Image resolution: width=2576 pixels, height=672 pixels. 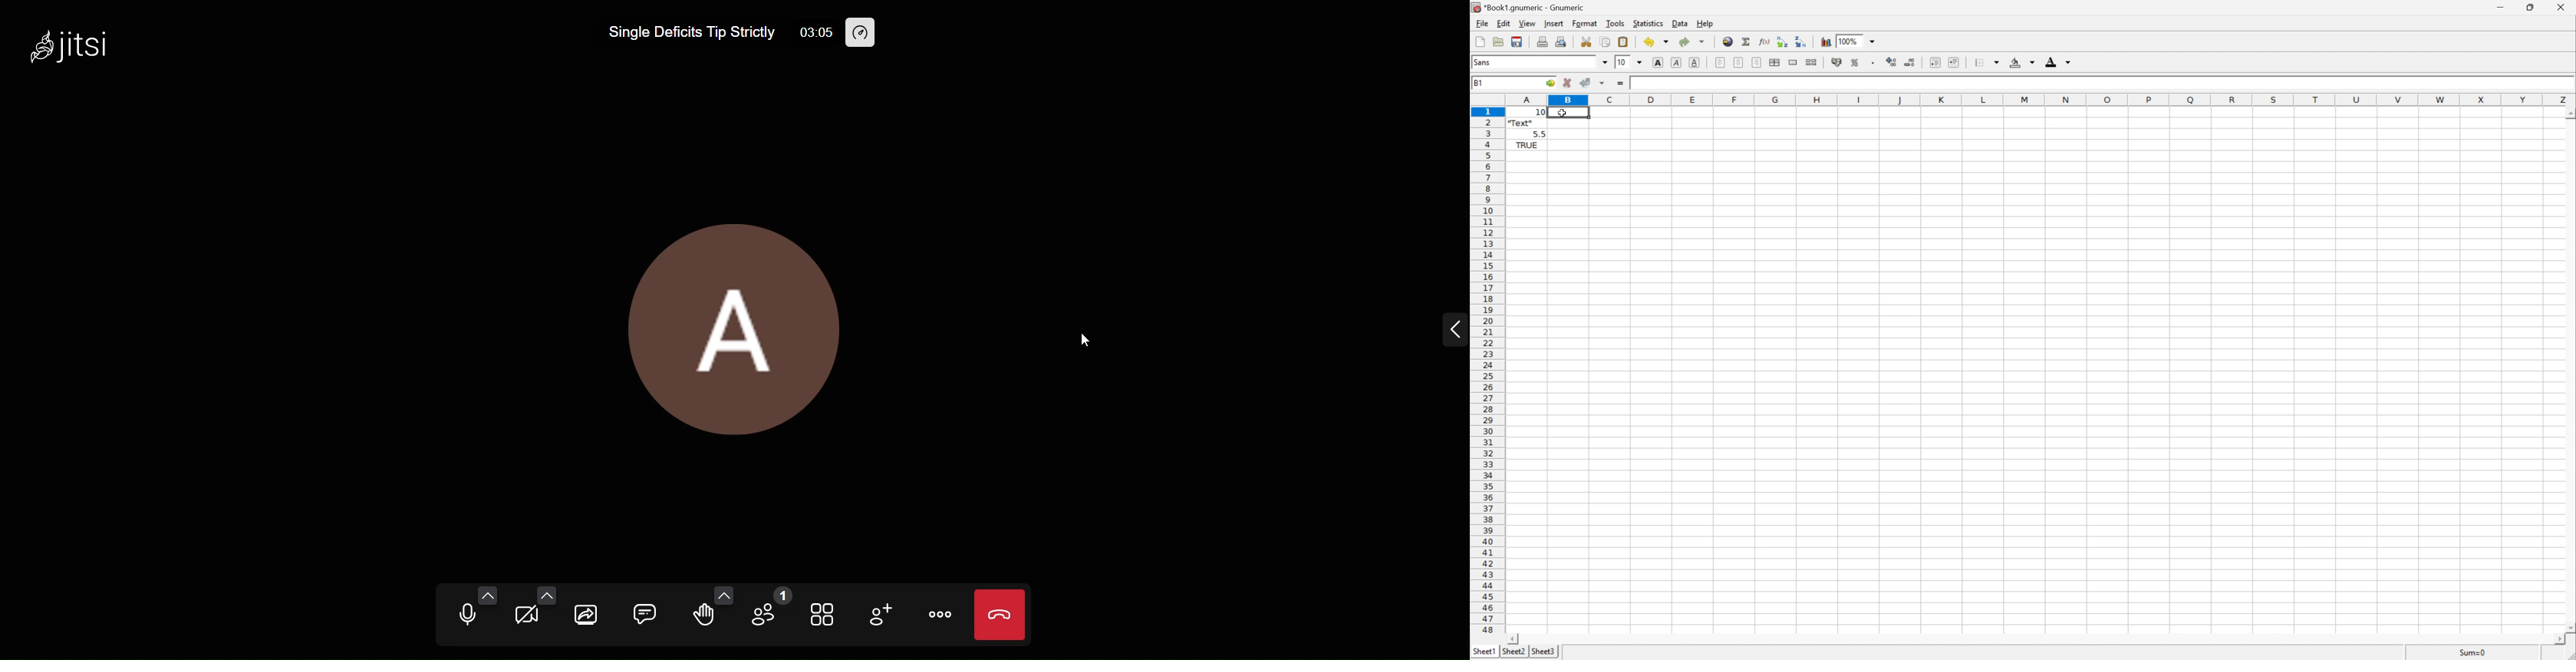 I want to click on Edit function in current cell, so click(x=1765, y=42).